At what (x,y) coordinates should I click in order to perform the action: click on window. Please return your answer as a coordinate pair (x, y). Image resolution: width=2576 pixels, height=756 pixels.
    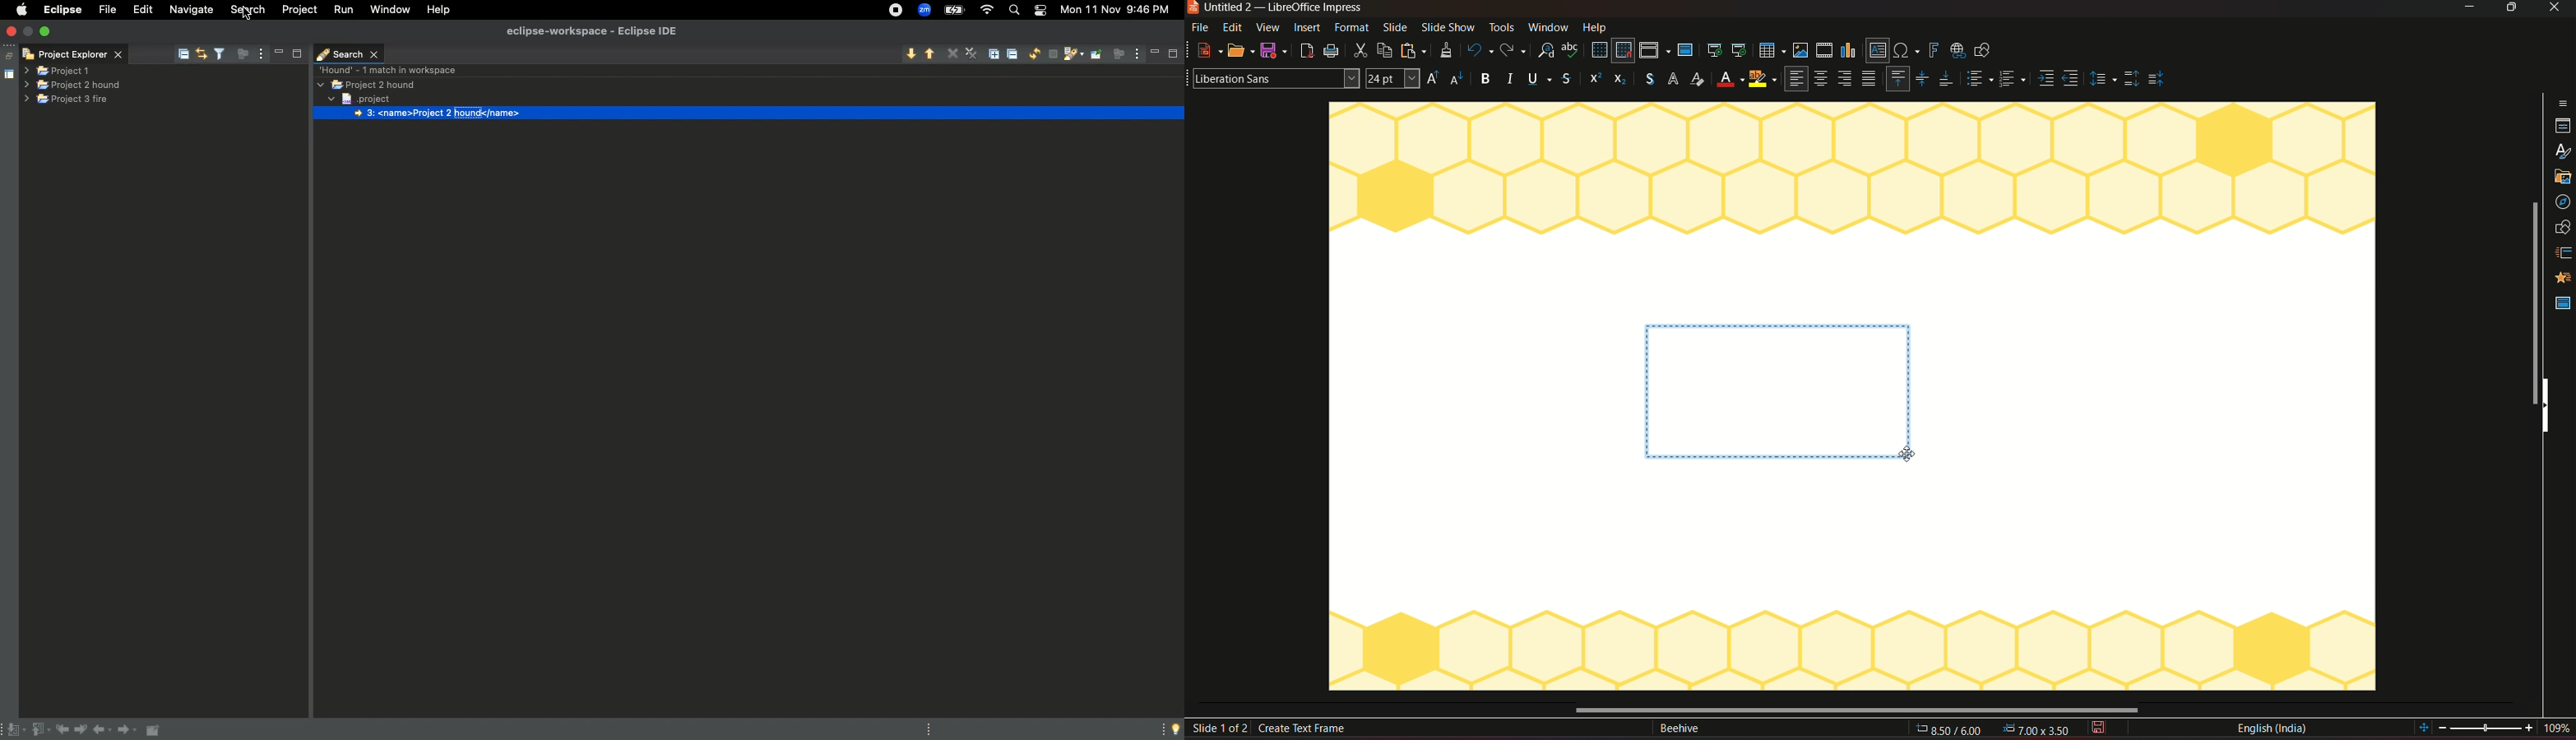
    Looking at the image, I should click on (1548, 27).